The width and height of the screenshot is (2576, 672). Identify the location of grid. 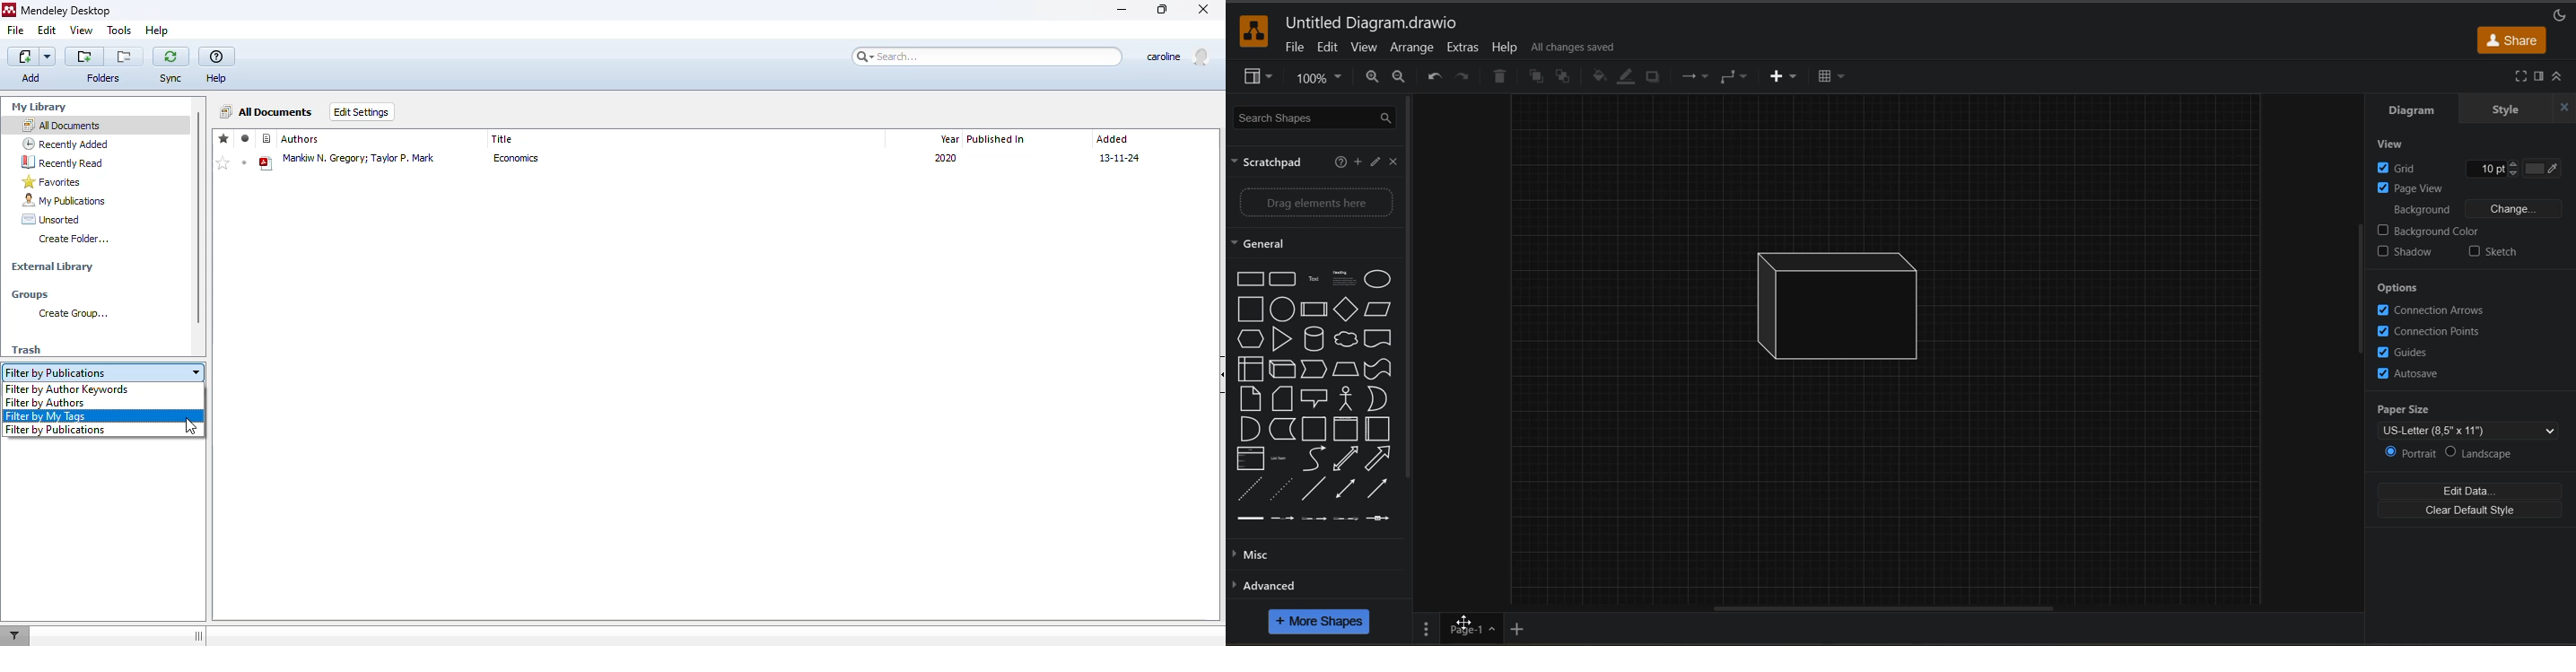
(2406, 167).